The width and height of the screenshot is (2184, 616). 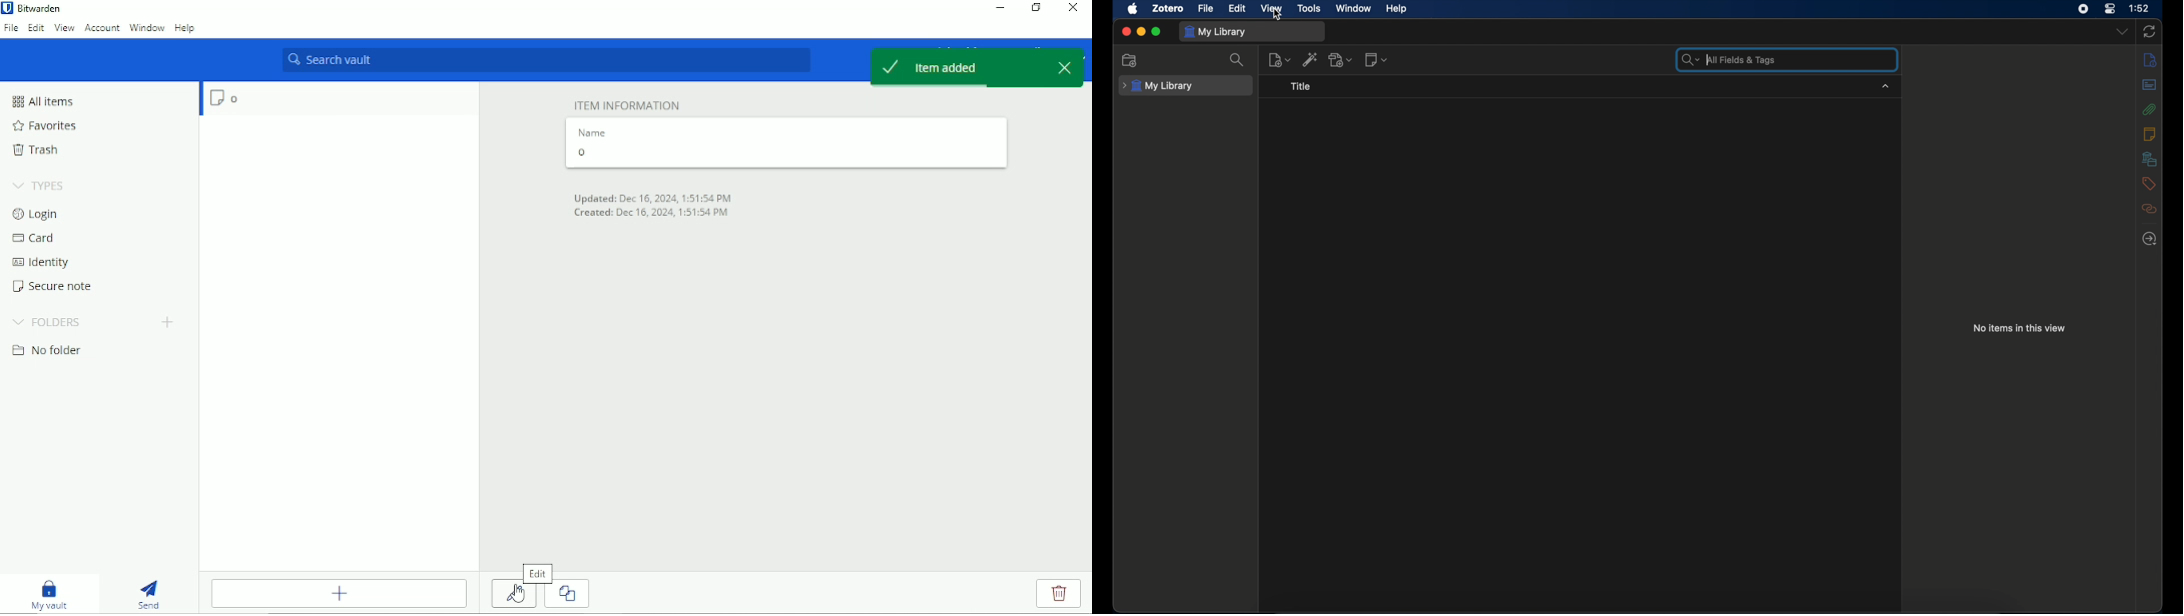 What do you see at coordinates (54, 286) in the screenshot?
I see `Secure note` at bounding box center [54, 286].